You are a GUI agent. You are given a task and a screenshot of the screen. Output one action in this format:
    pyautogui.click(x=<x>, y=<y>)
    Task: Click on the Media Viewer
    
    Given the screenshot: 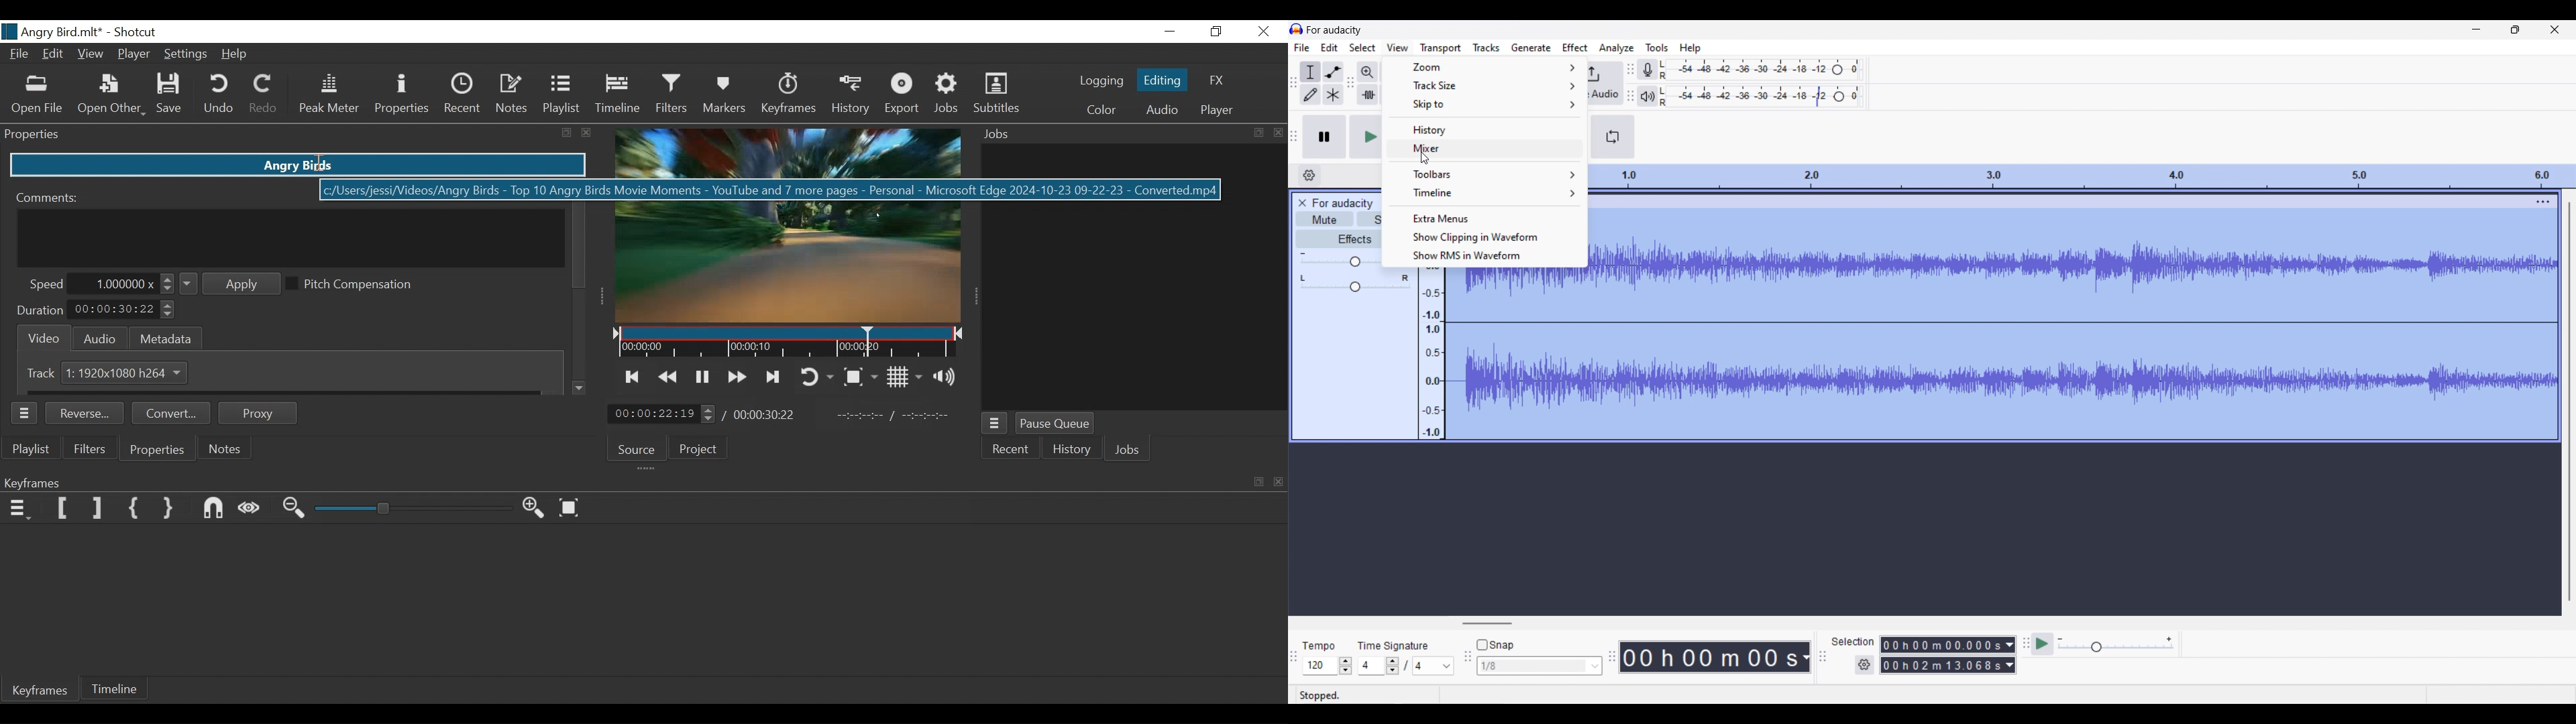 What is the action you would take?
    pyautogui.click(x=787, y=225)
    